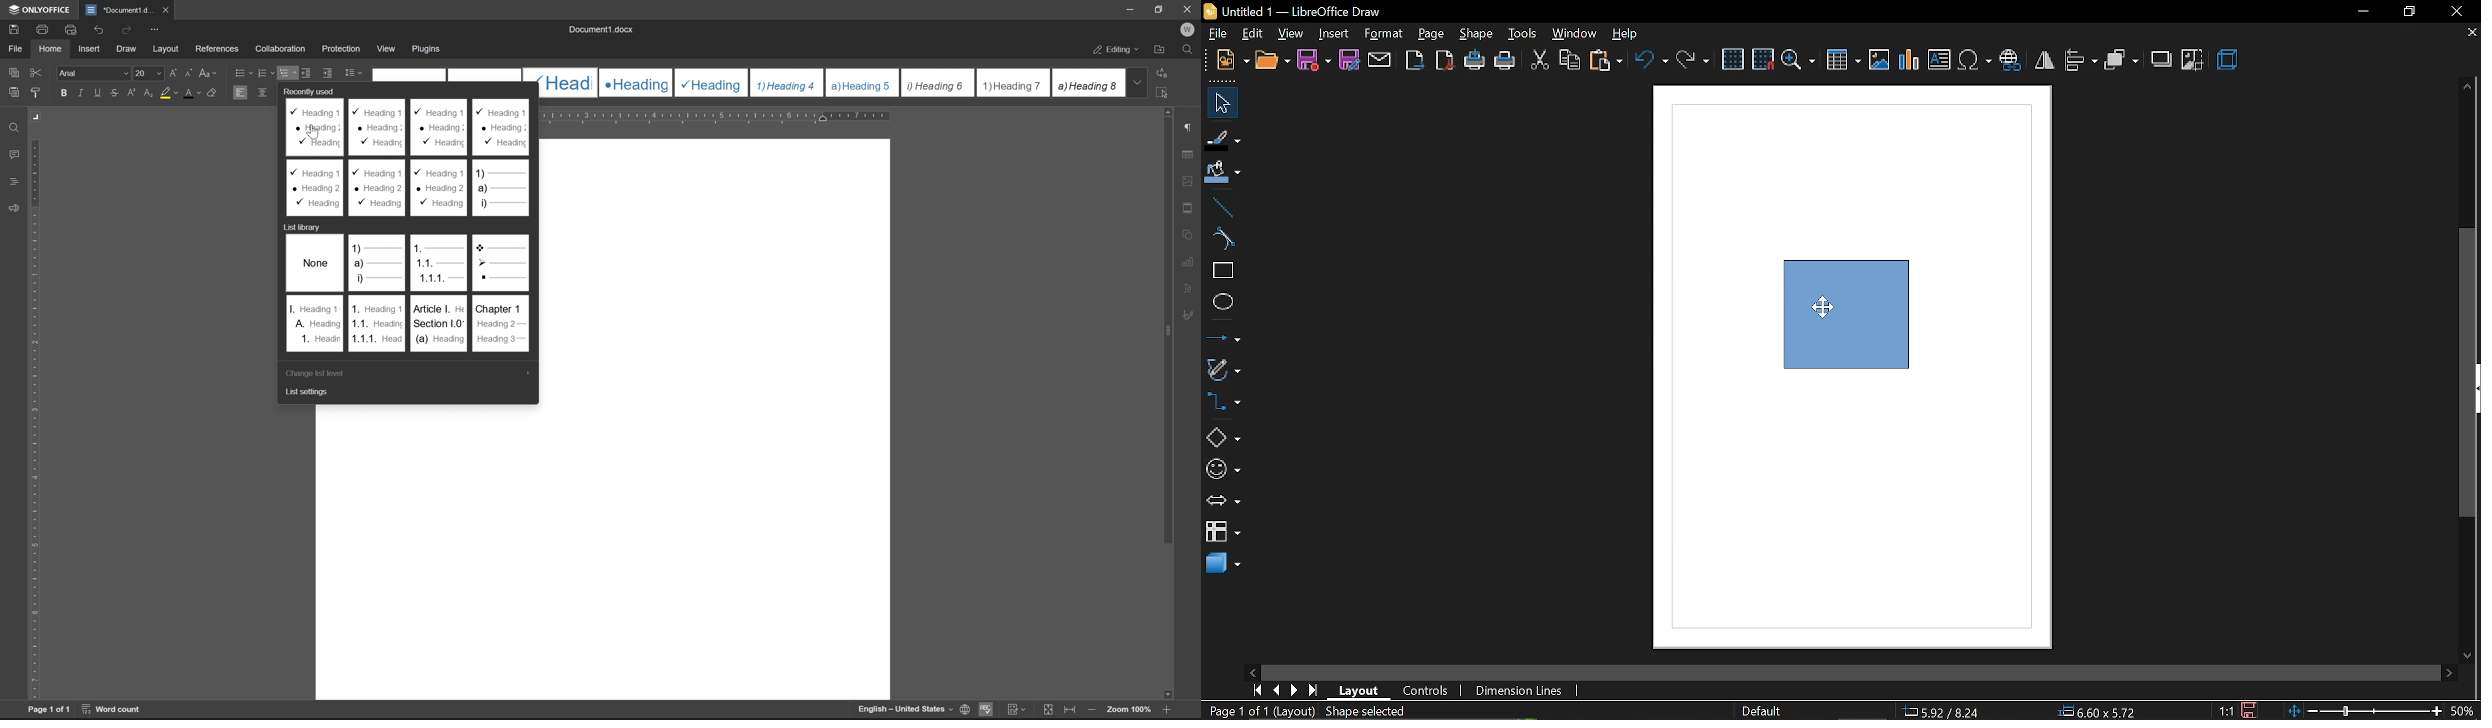  Describe the element at coordinates (2224, 710) in the screenshot. I see `scaling factor (1:1)` at that location.